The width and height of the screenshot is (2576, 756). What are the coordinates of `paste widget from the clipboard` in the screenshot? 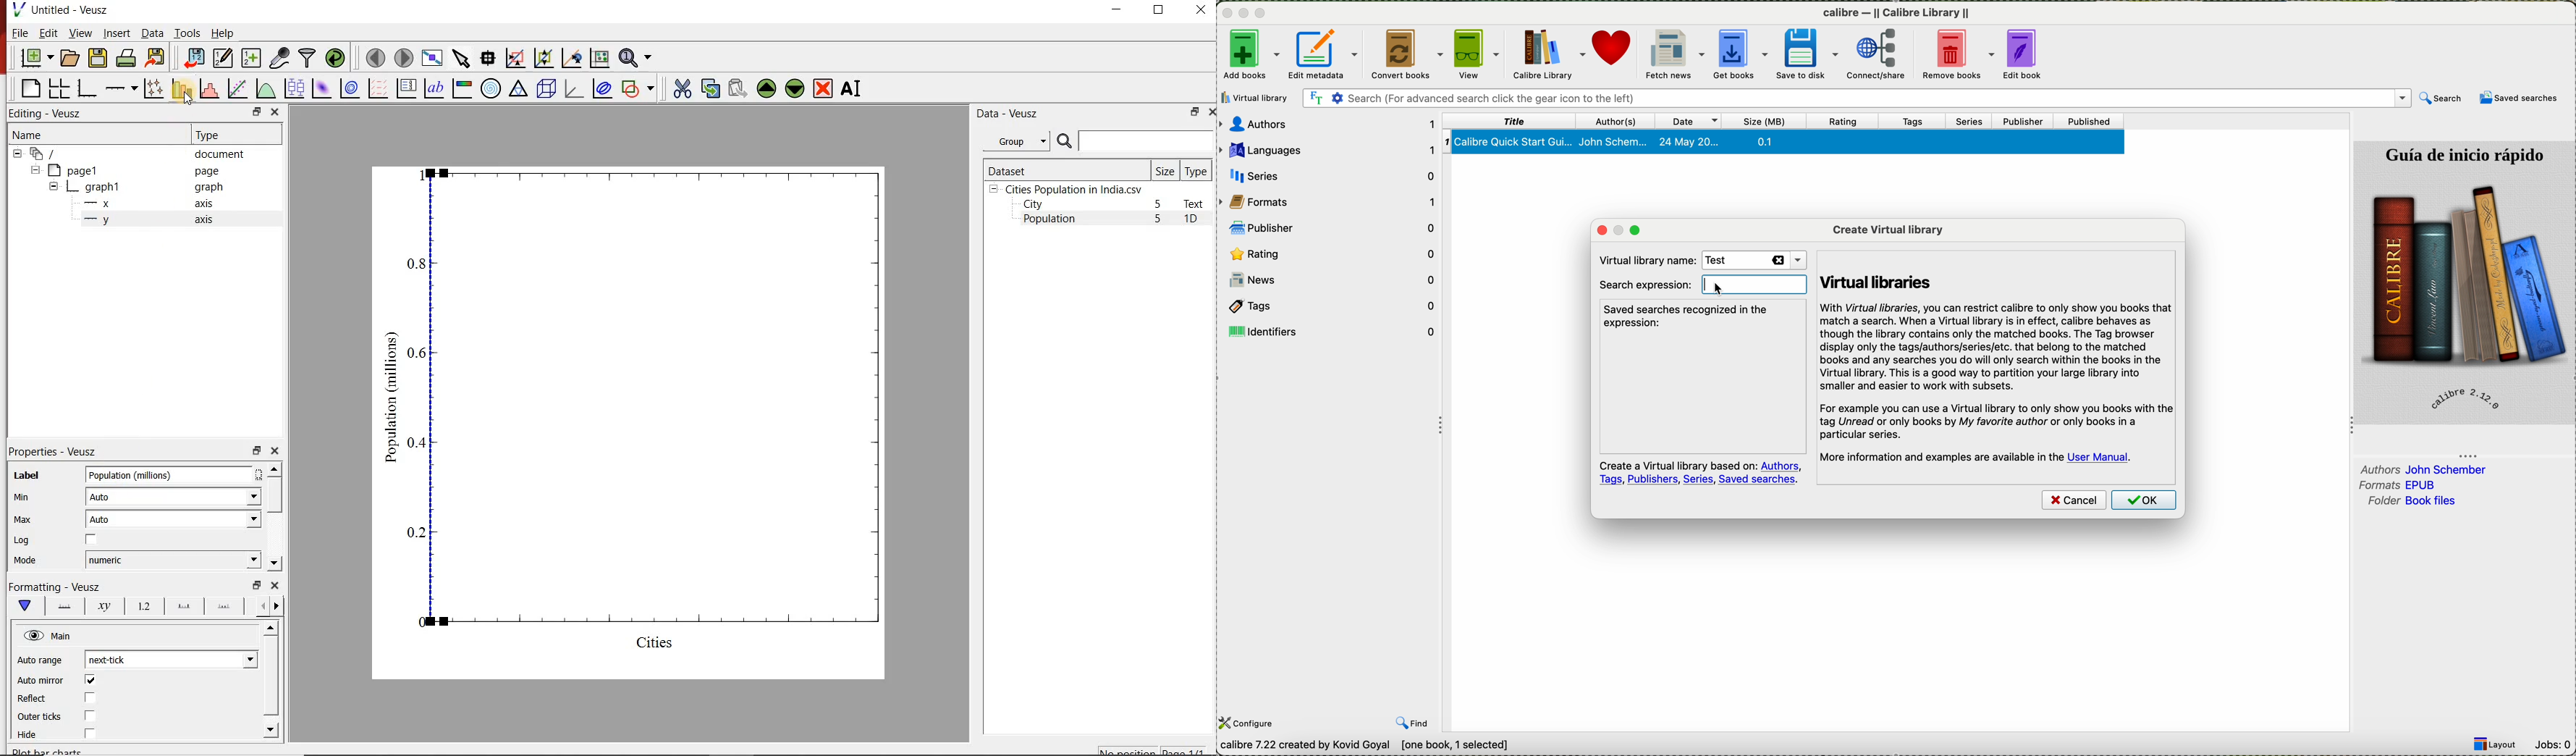 It's located at (738, 88).